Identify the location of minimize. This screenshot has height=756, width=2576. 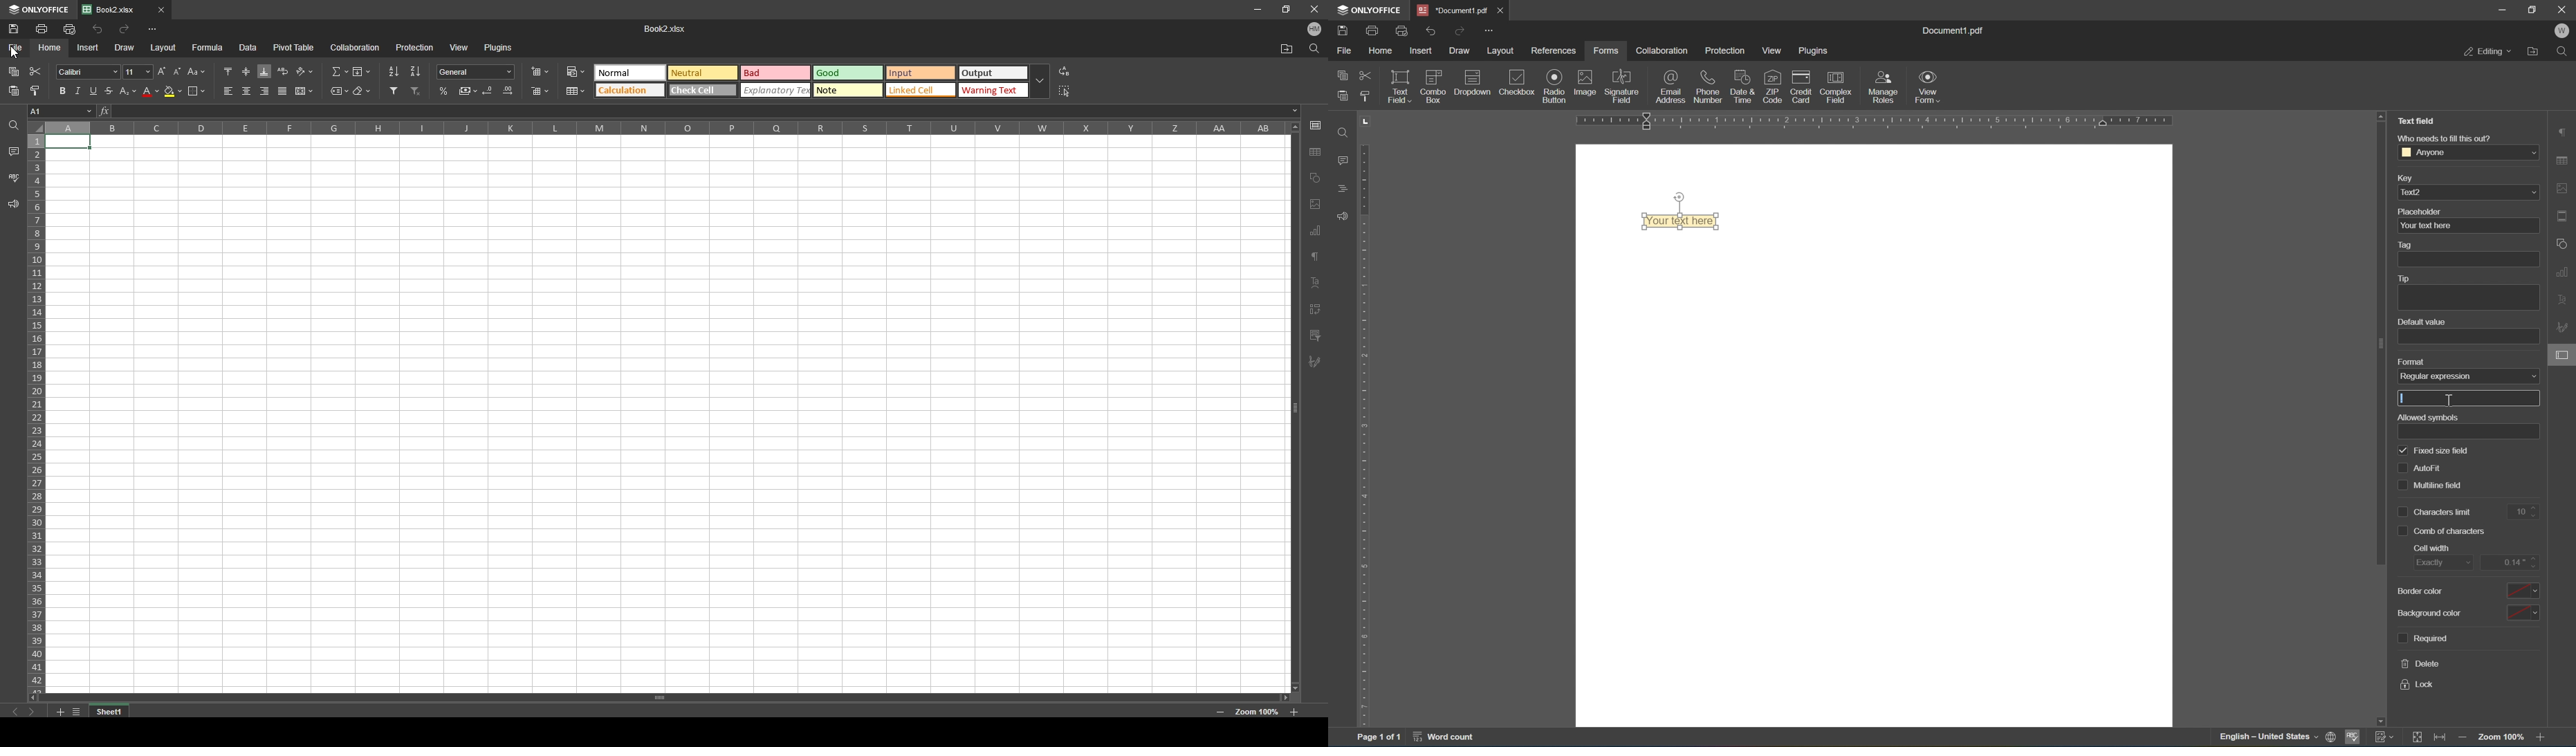
(1257, 9).